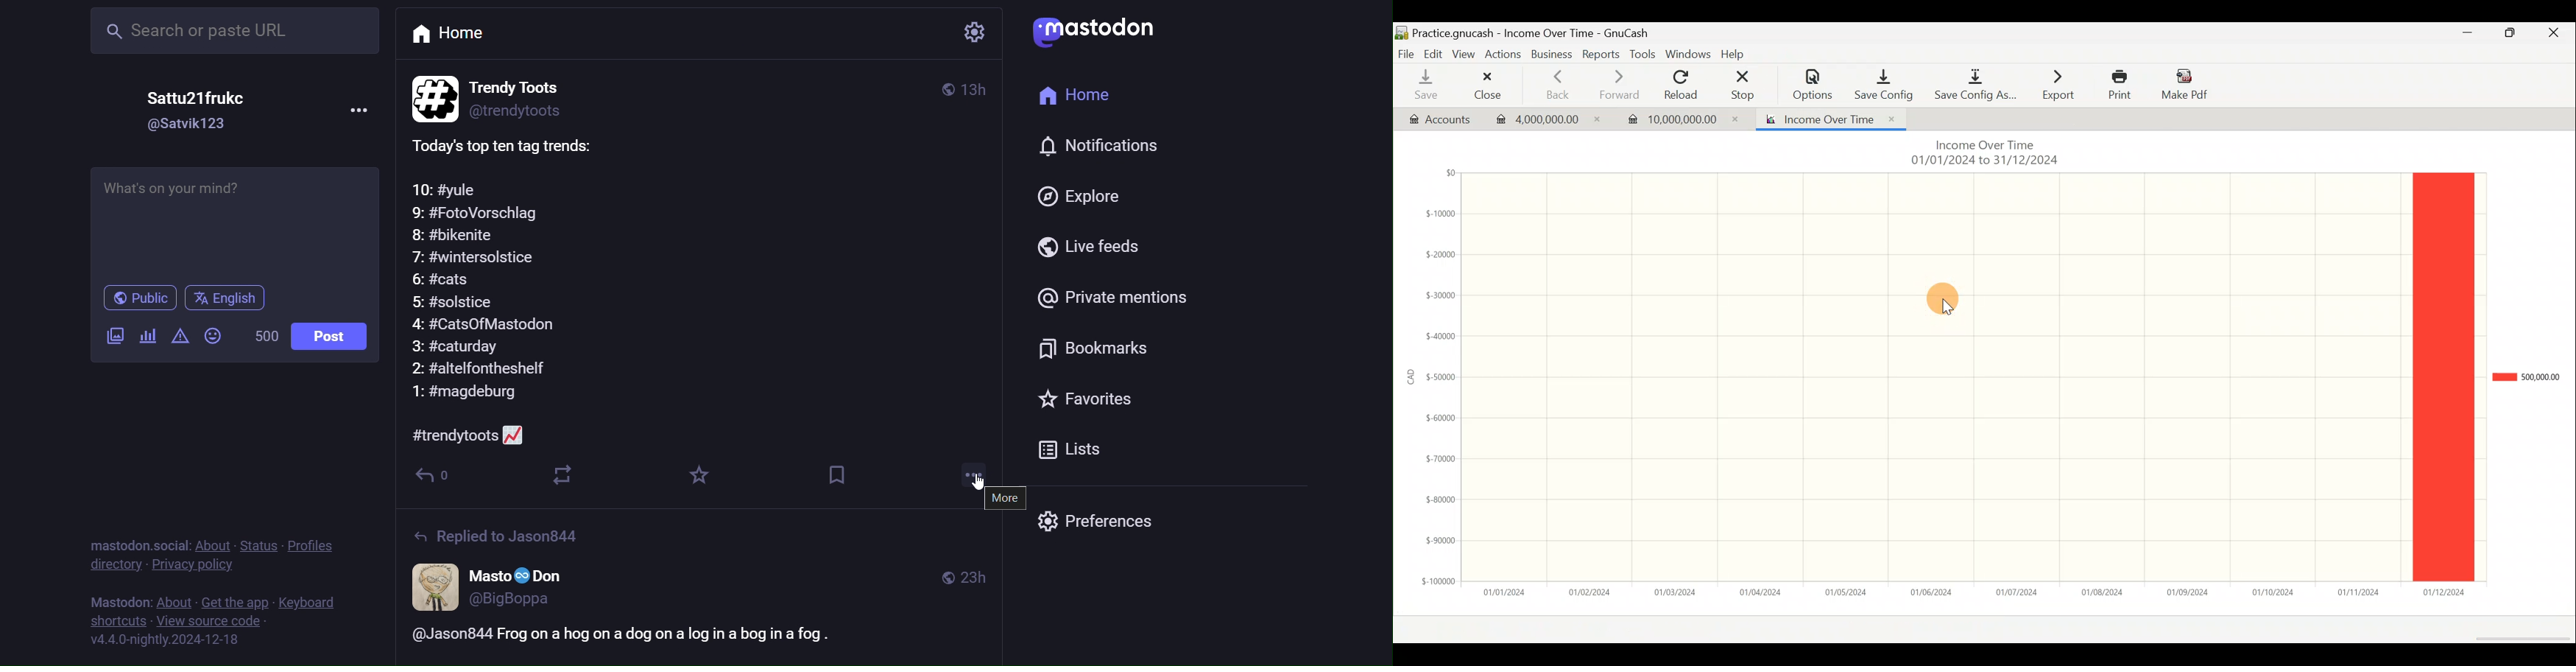 The height and width of the screenshot is (672, 2576). I want to click on 01/03/2024, so click(1674, 591).